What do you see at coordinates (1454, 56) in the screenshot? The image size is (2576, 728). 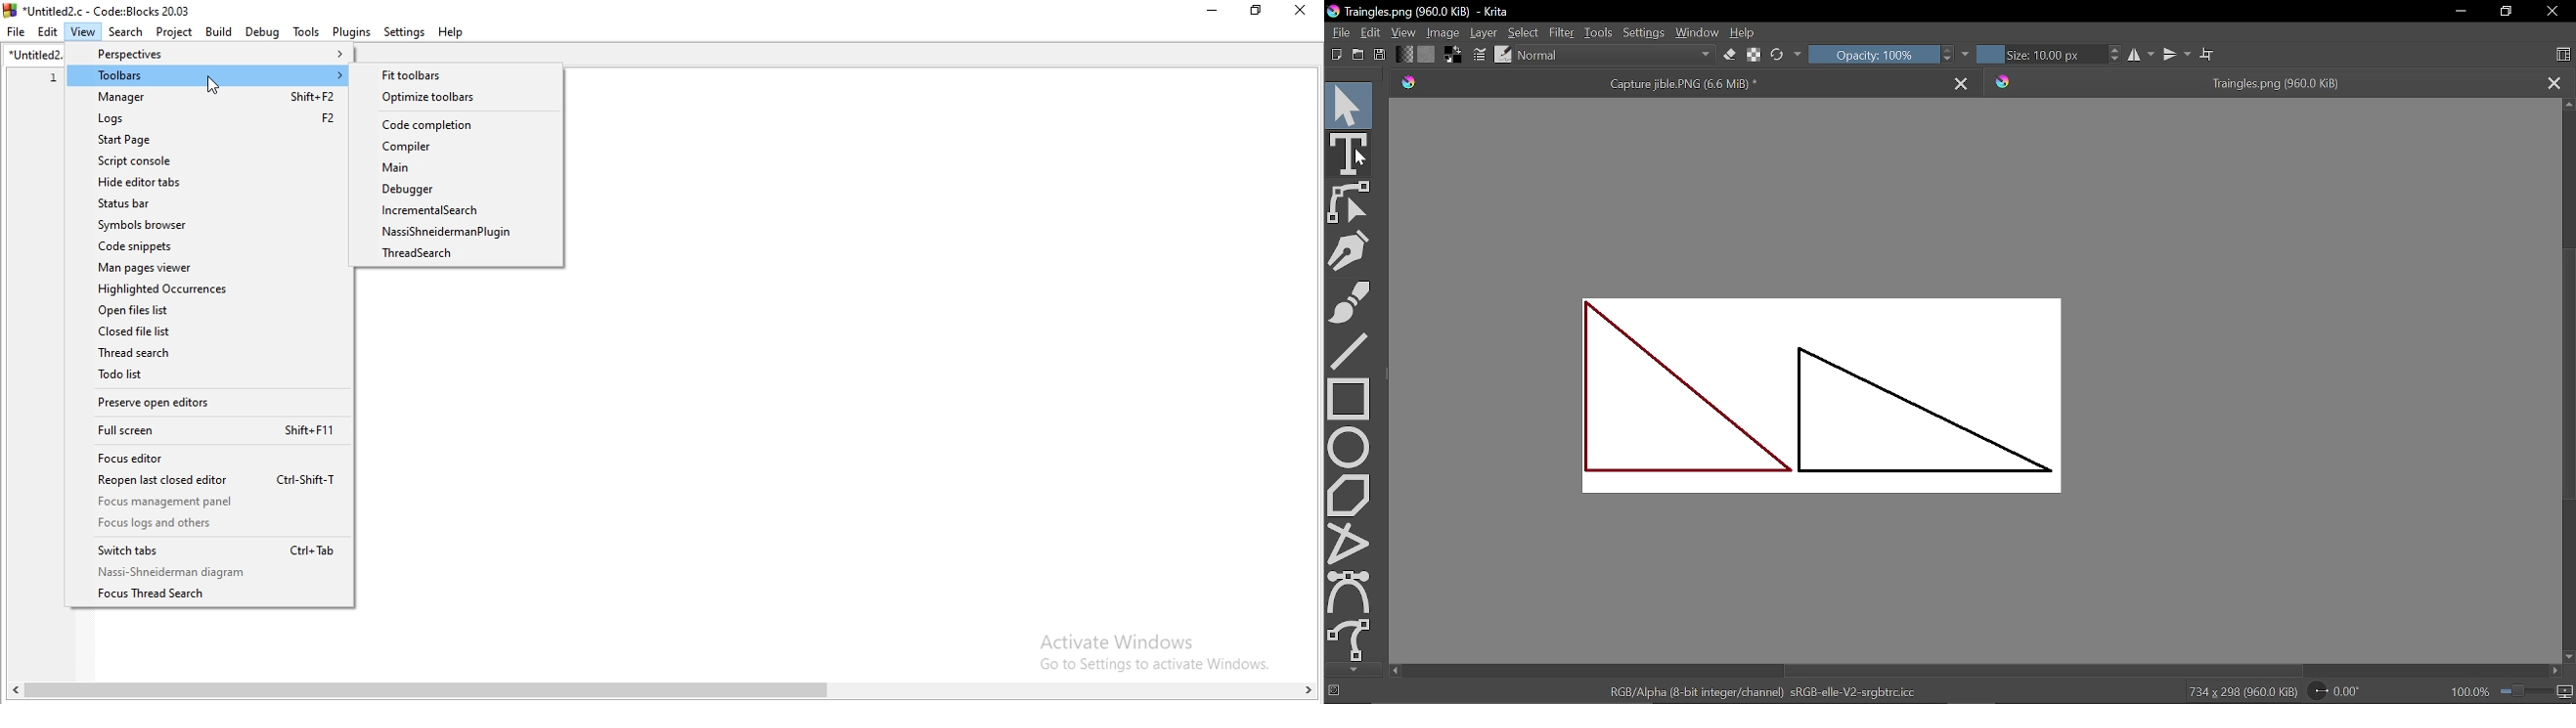 I see `Foreground color` at bounding box center [1454, 56].